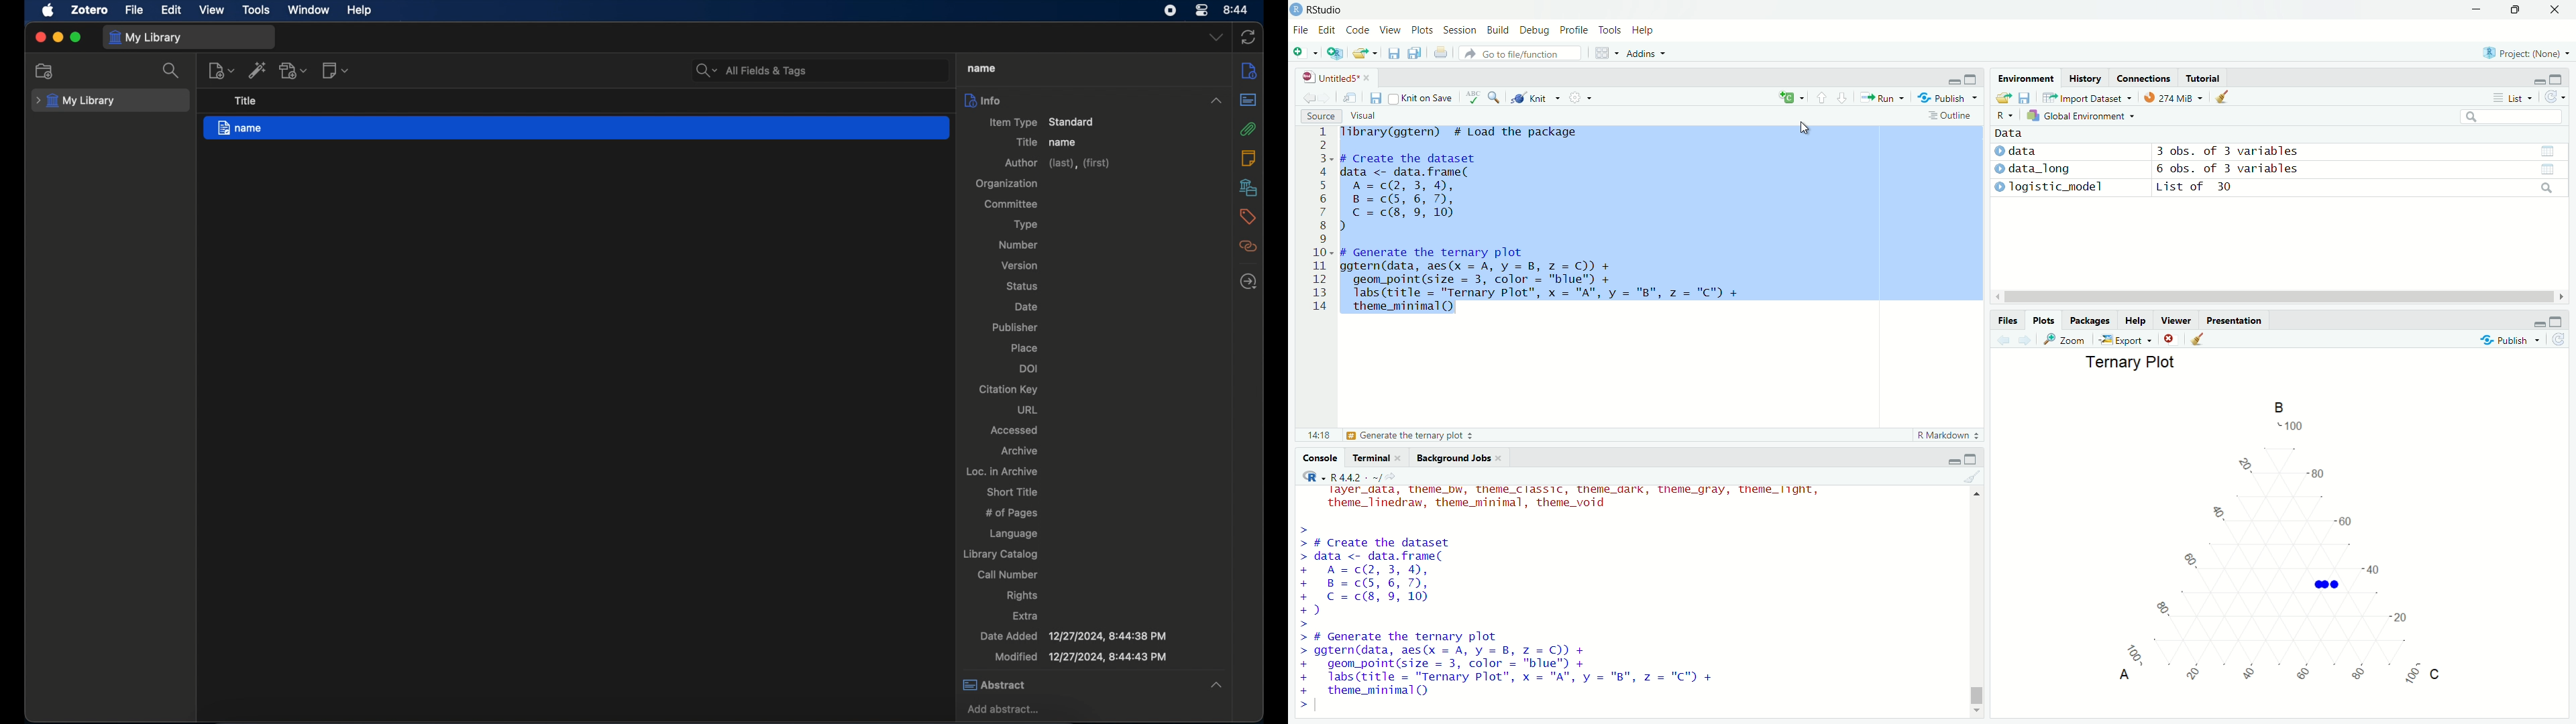  Describe the element at coordinates (1355, 30) in the screenshot. I see `Code` at that location.